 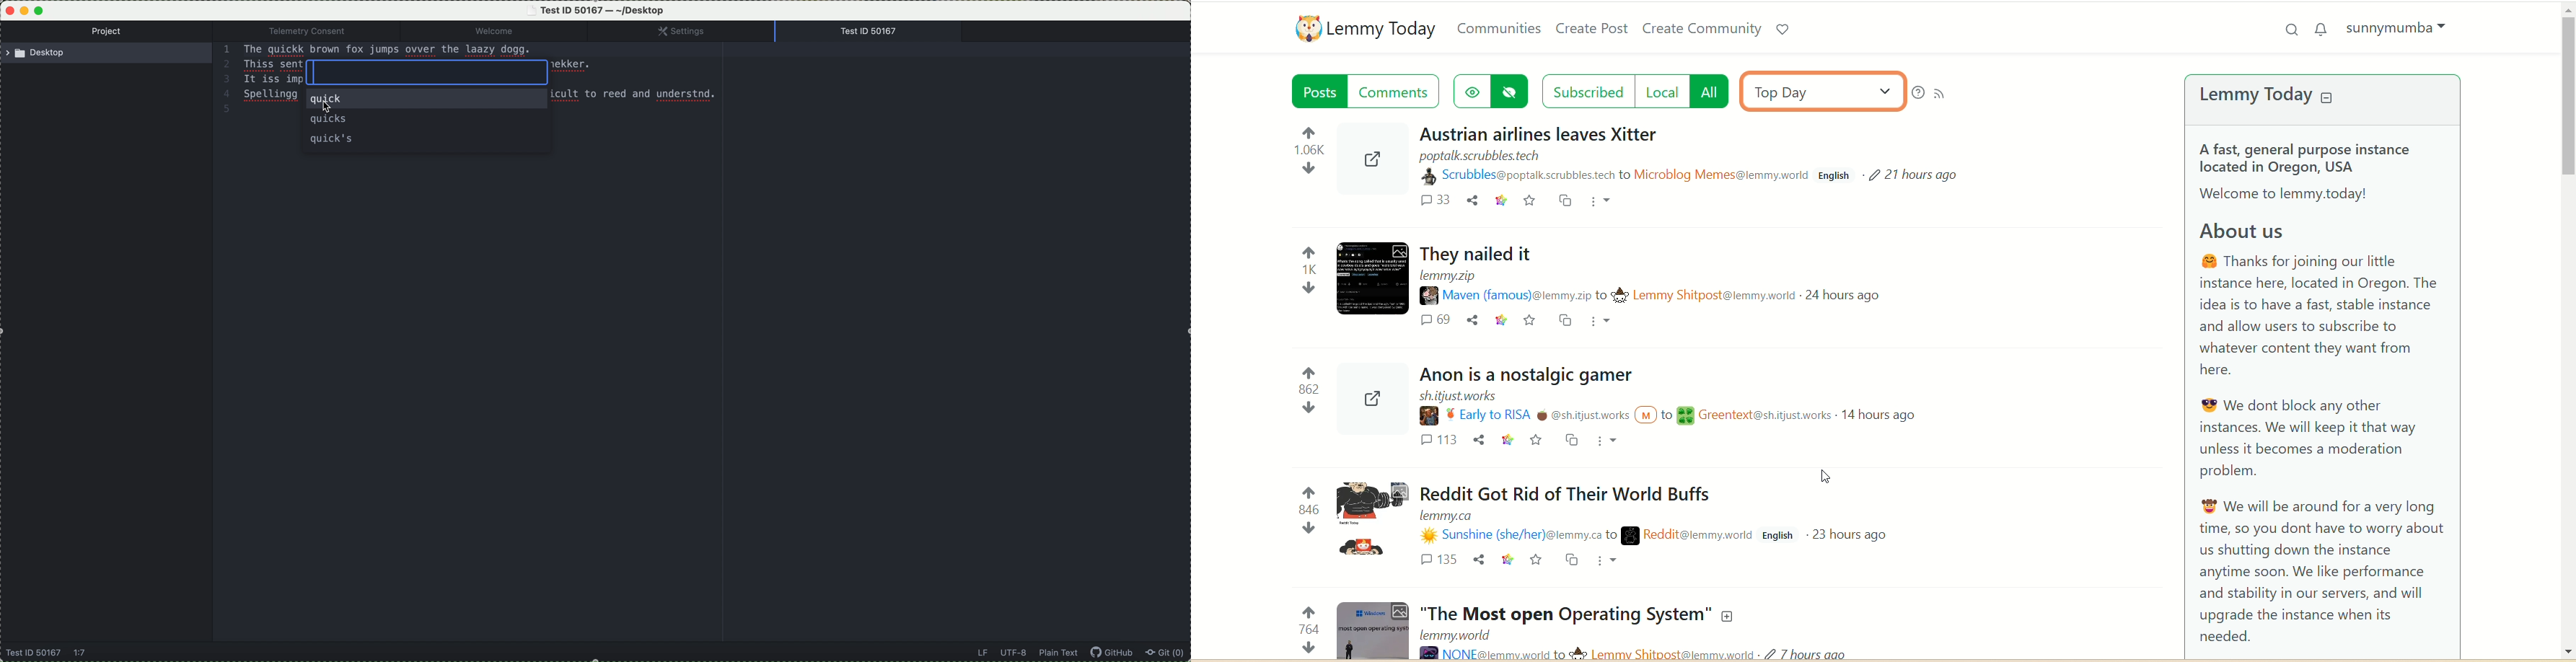 I want to click on Telemetry consent, so click(x=316, y=31).